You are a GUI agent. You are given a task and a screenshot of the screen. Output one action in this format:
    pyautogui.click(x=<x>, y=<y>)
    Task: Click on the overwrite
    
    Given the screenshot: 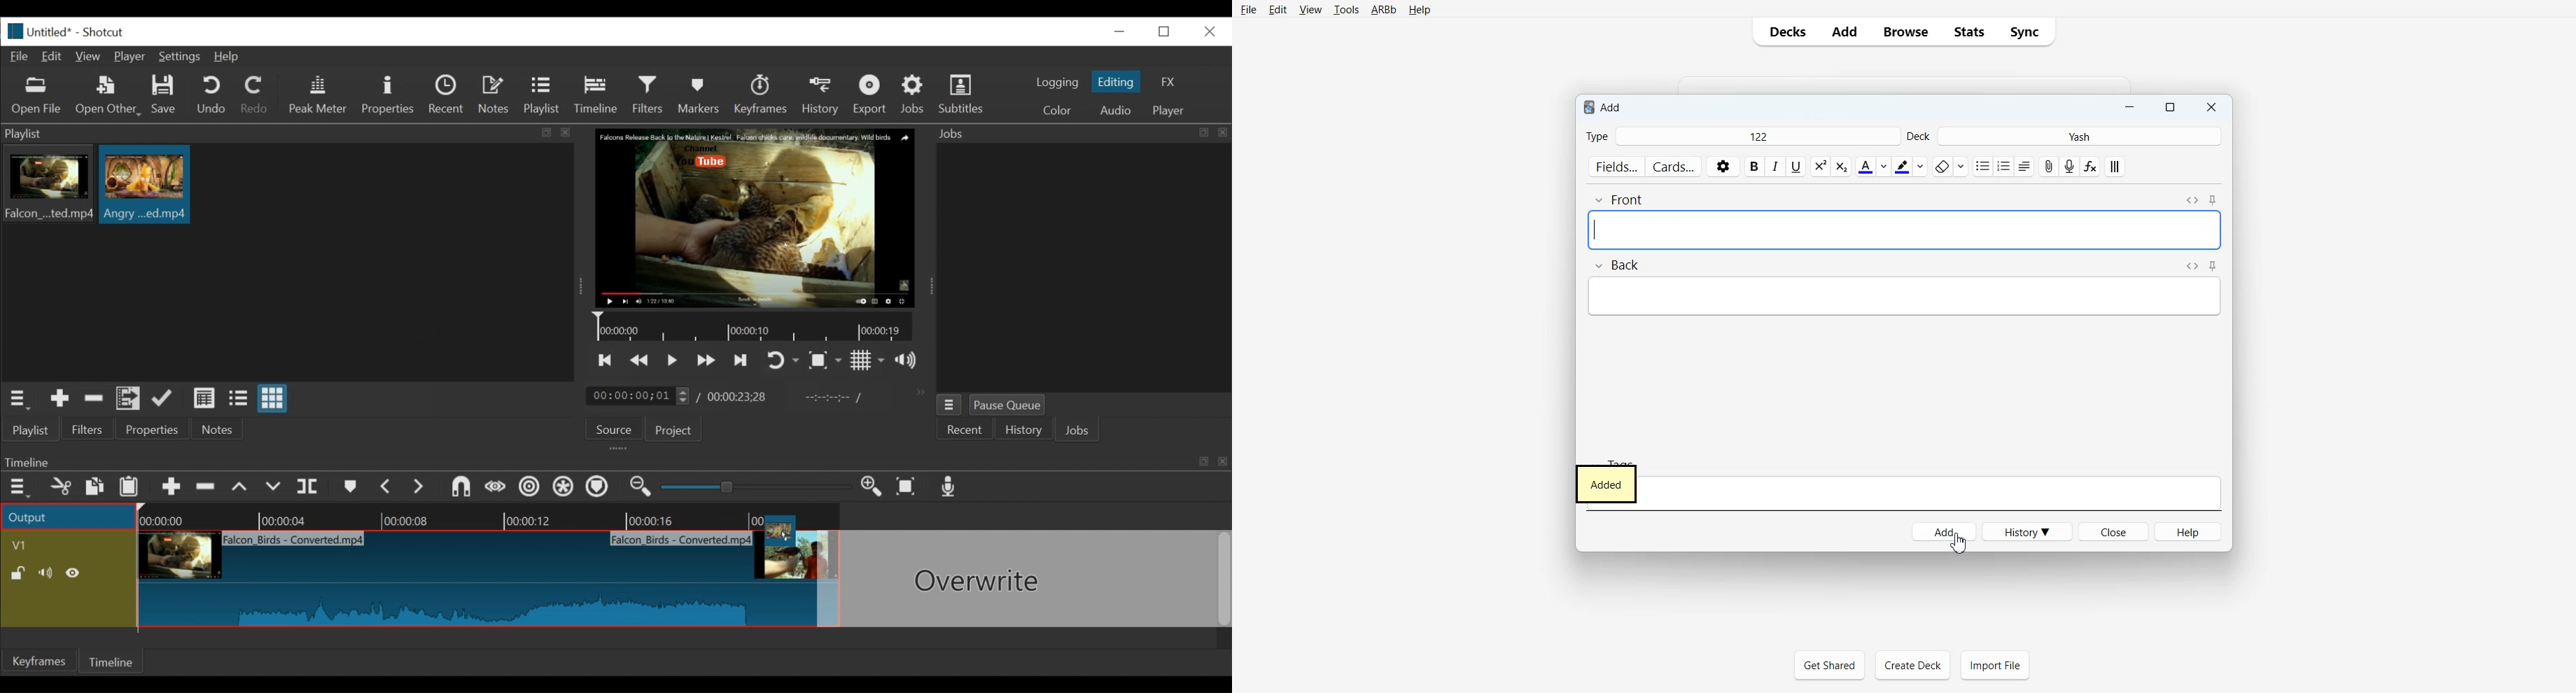 What is the action you would take?
    pyautogui.click(x=1025, y=579)
    